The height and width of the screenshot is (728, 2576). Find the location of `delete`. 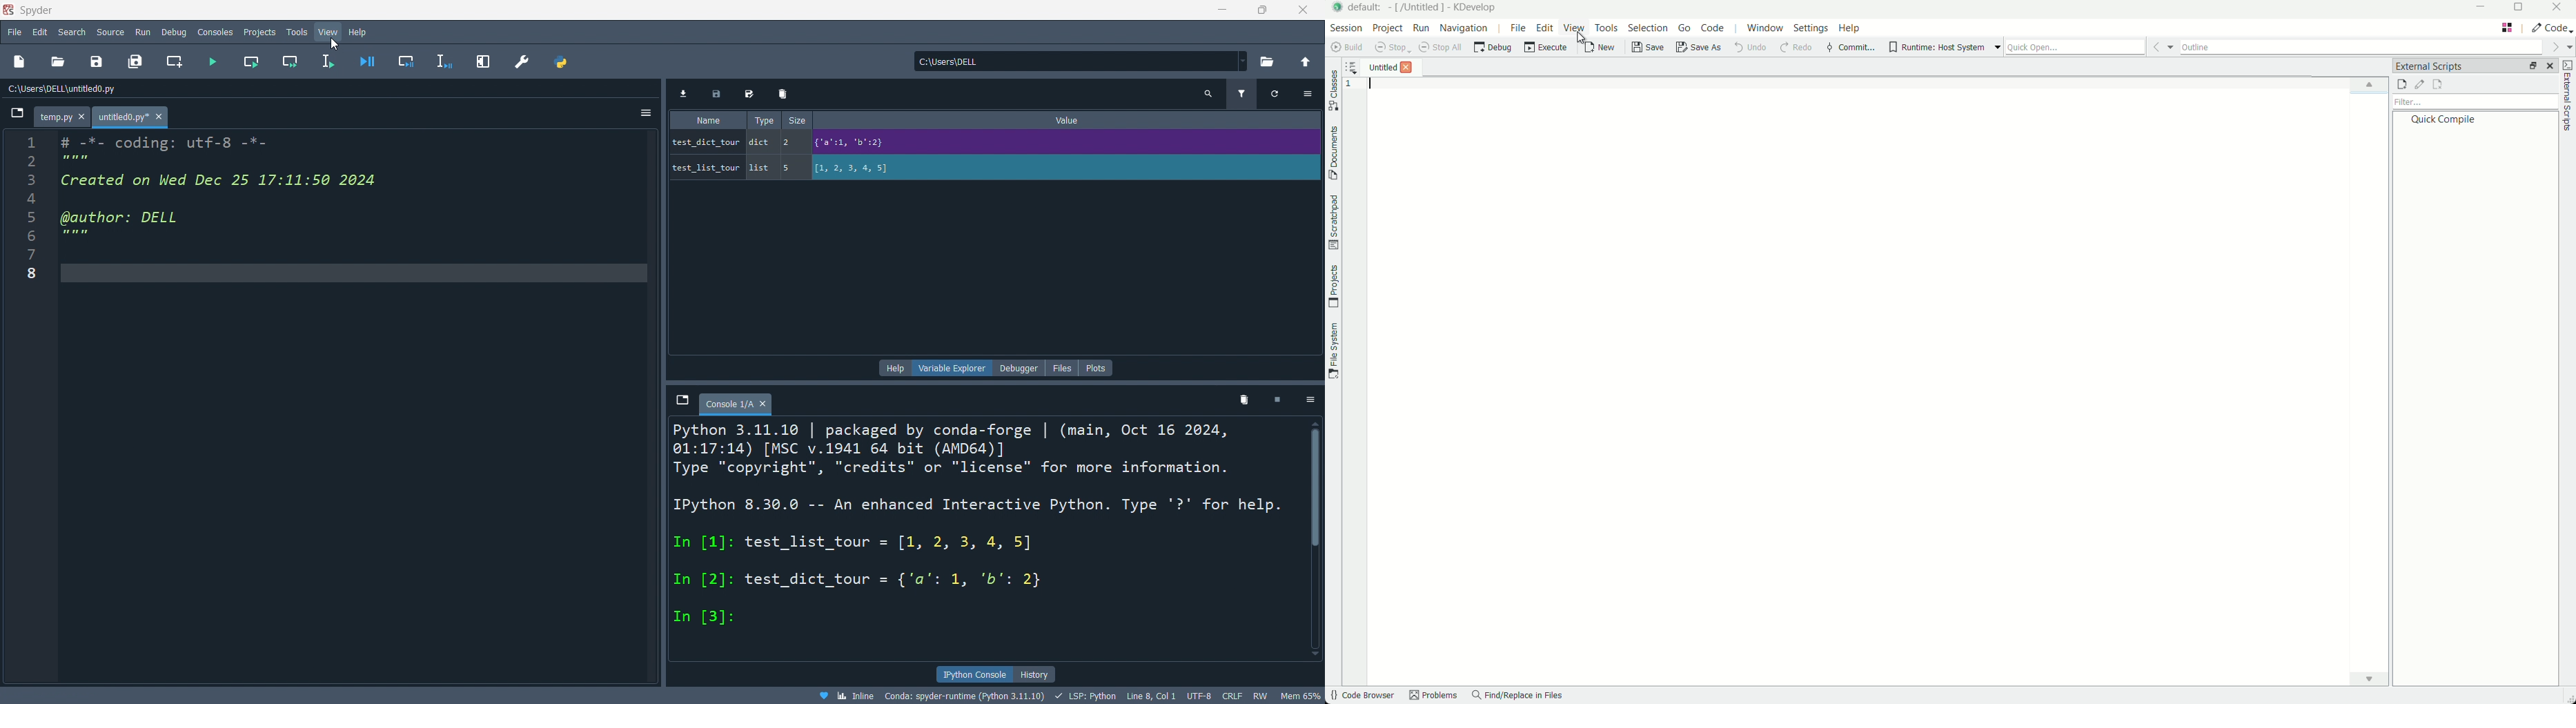

delete is located at coordinates (781, 92).